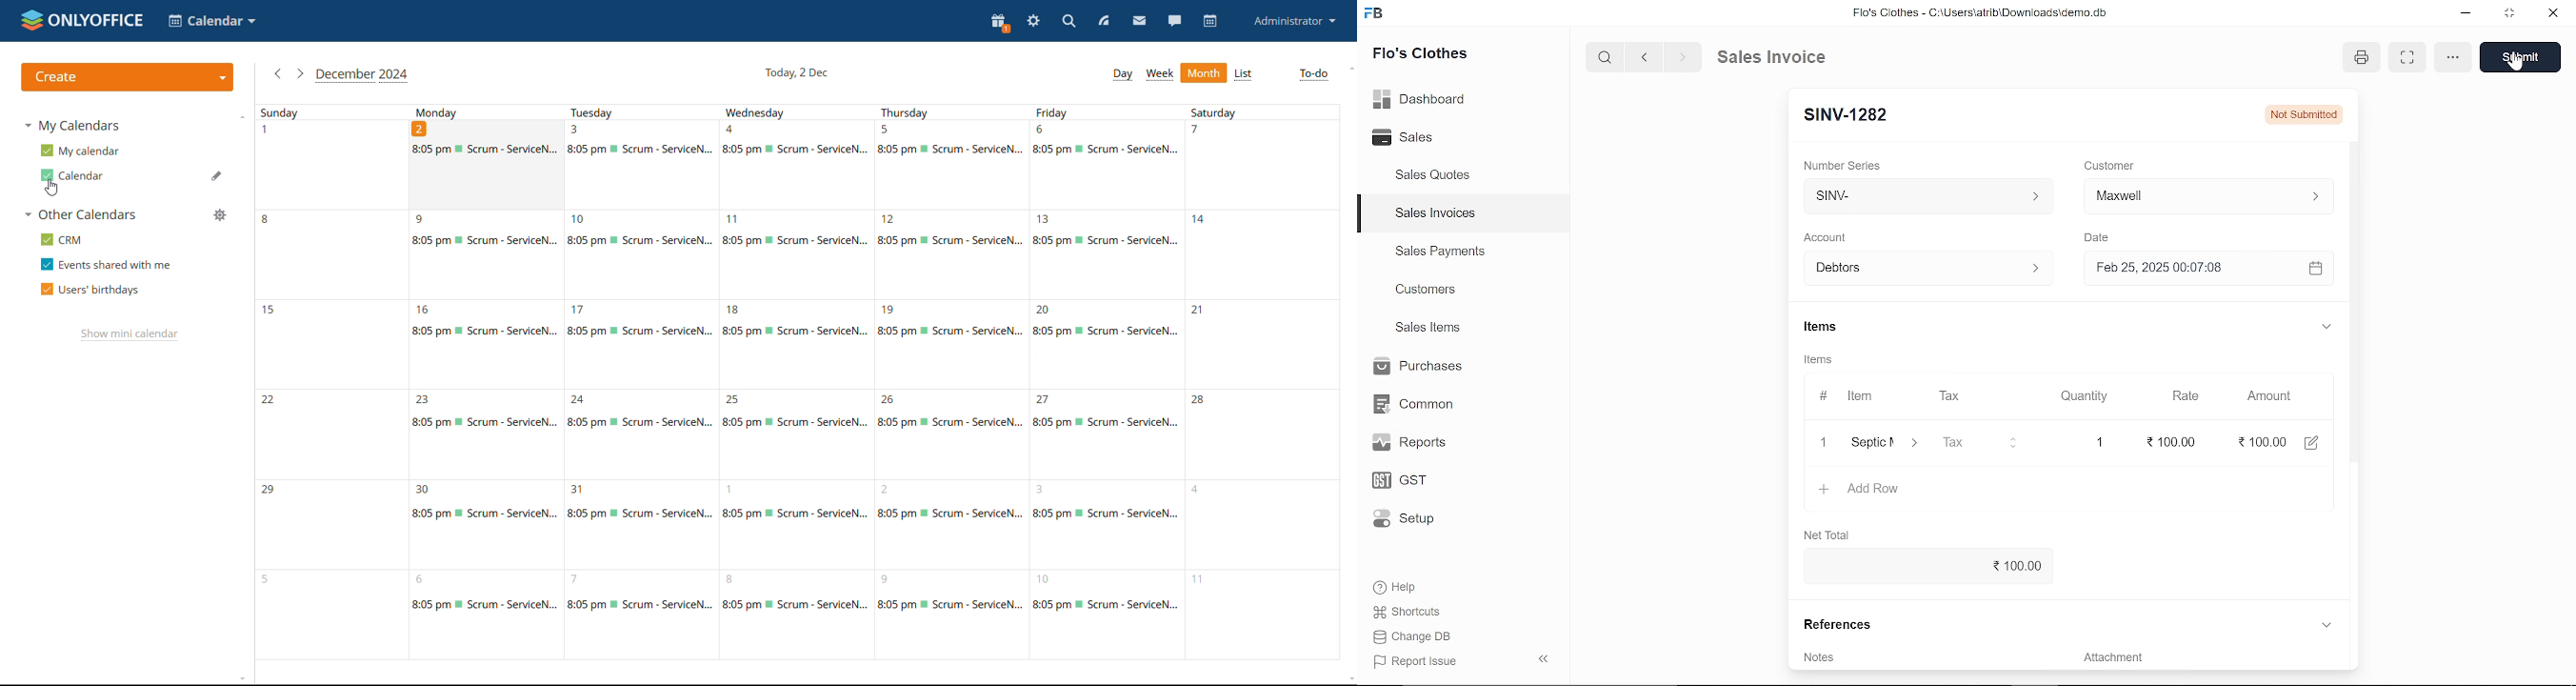 This screenshot has height=700, width=2576. What do you see at coordinates (2312, 441) in the screenshot?
I see `edit amount` at bounding box center [2312, 441].